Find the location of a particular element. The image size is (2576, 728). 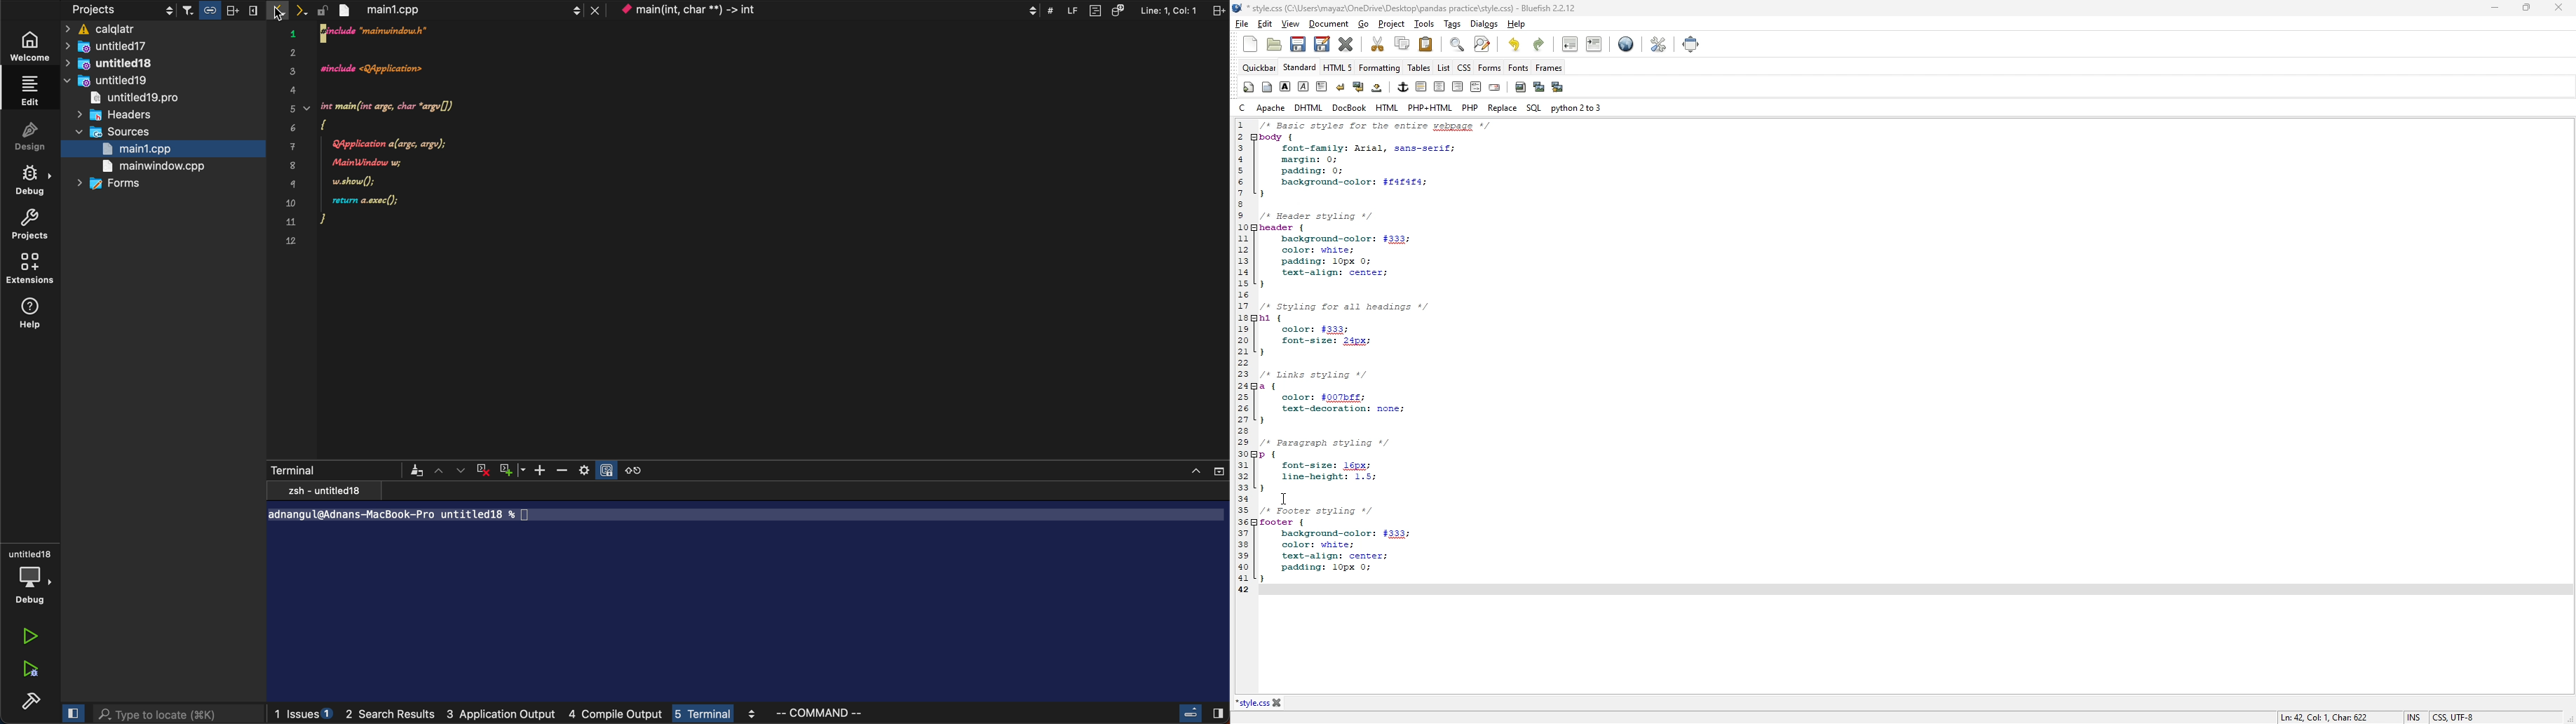

quickbar is located at coordinates (1248, 87).